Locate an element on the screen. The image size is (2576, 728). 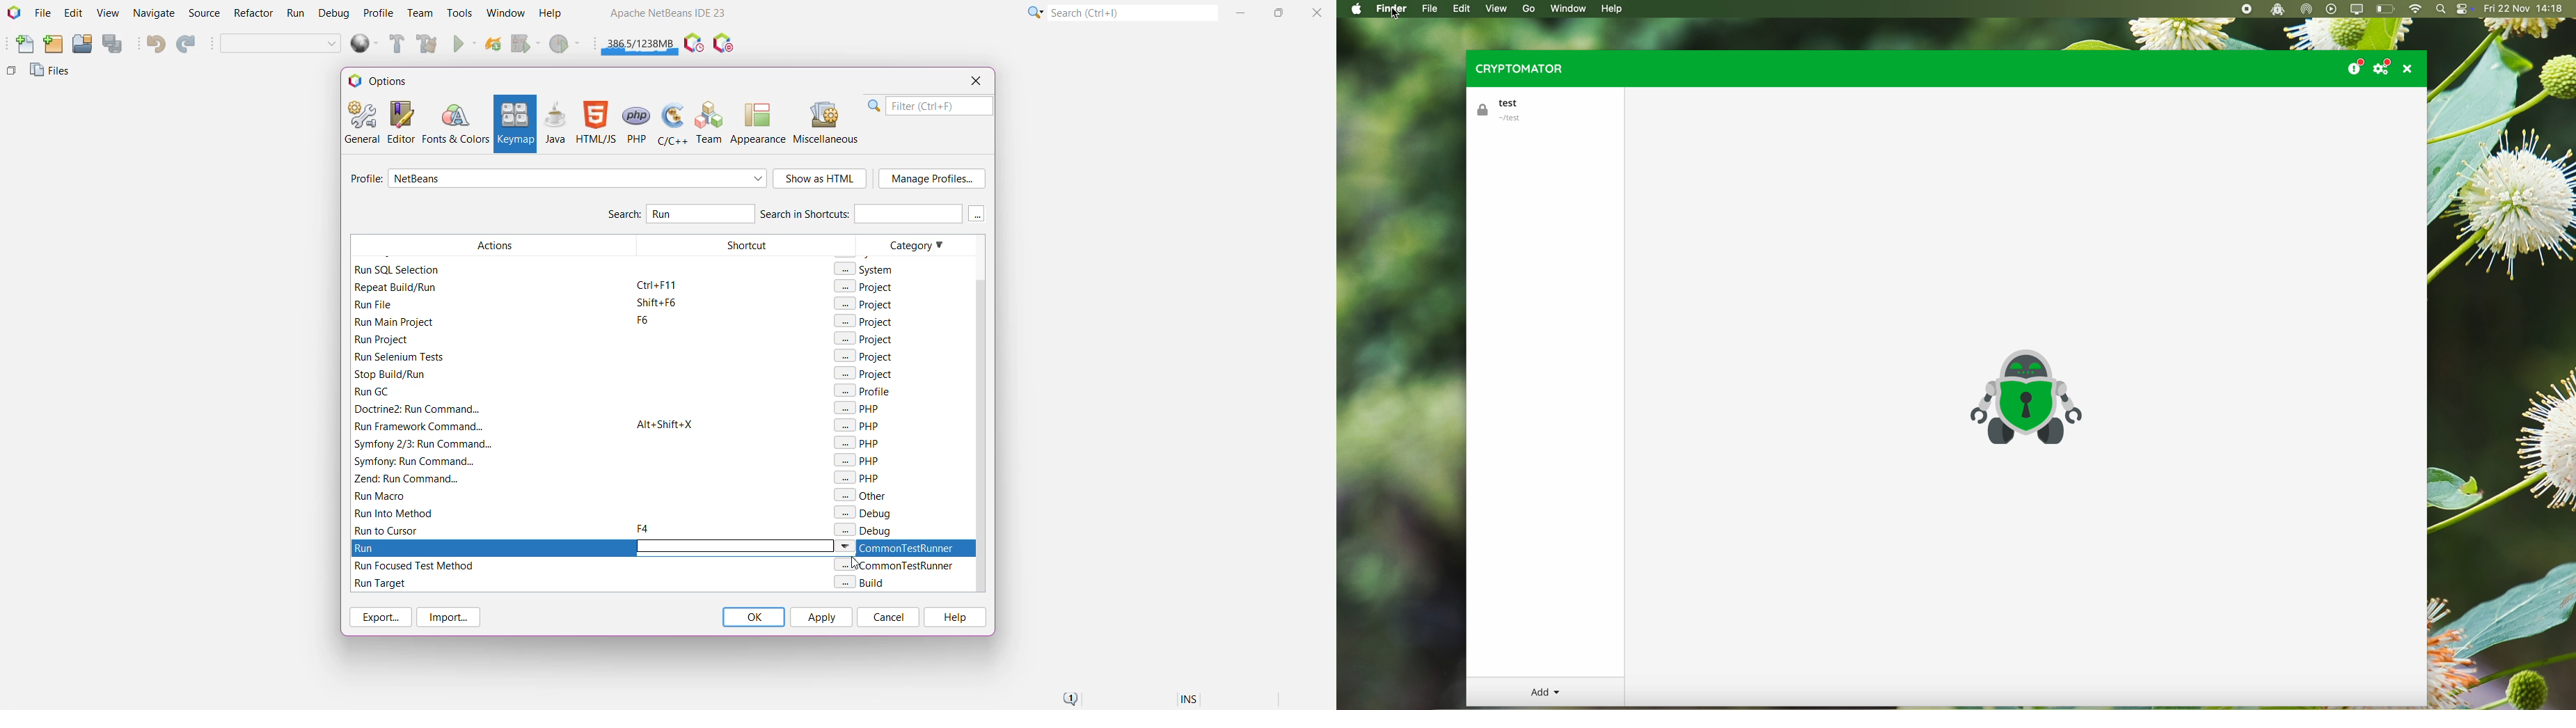
Java is located at coordinates (555, 123).